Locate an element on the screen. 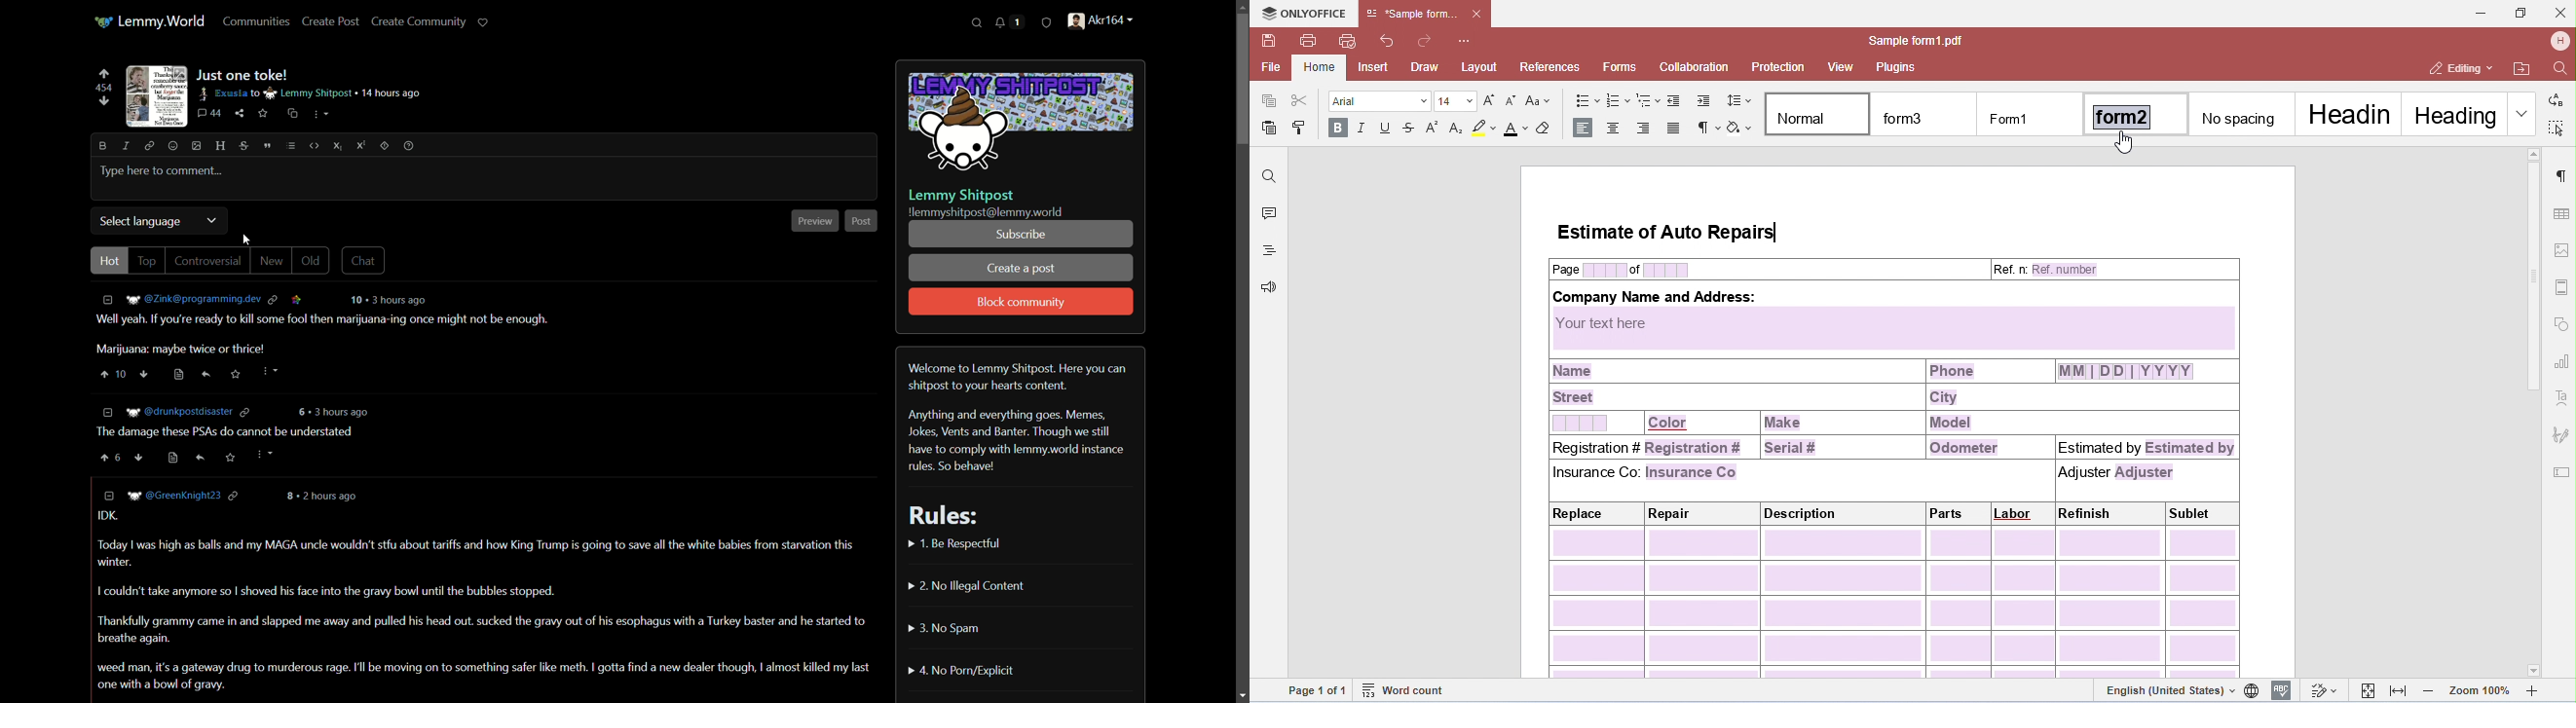  header is located at coordinates (219, 146).